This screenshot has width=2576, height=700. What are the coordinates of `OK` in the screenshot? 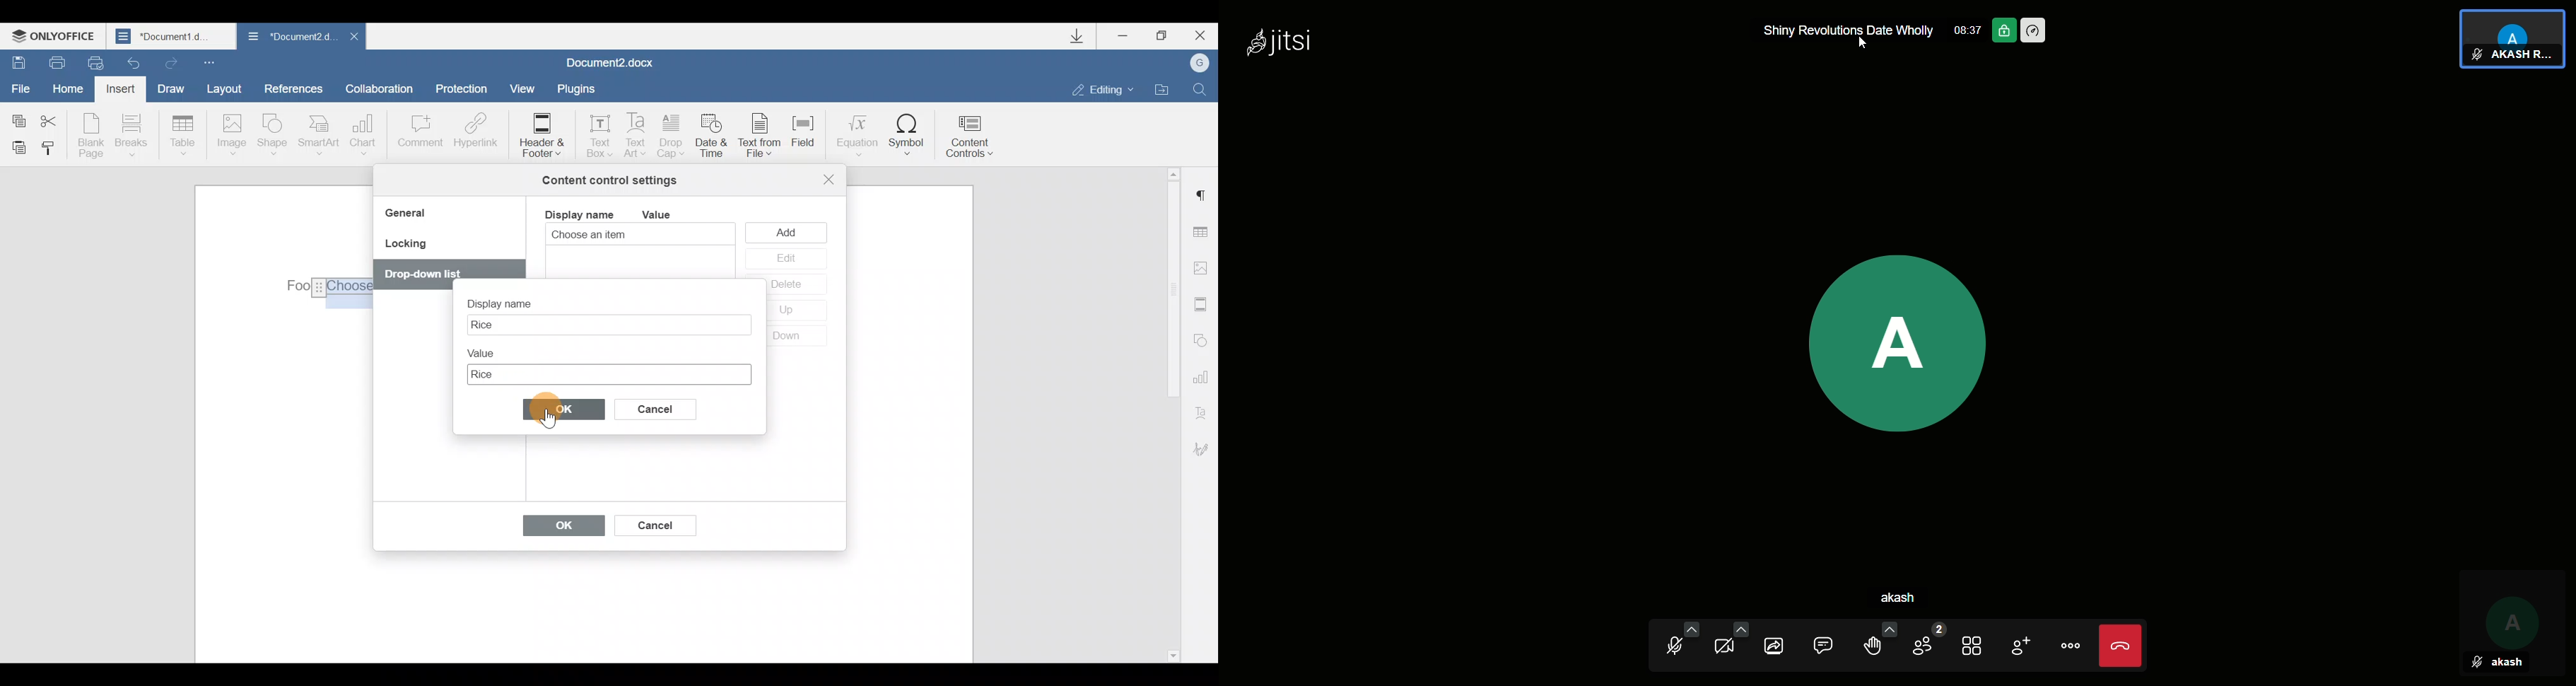 It's located at (557, 528).